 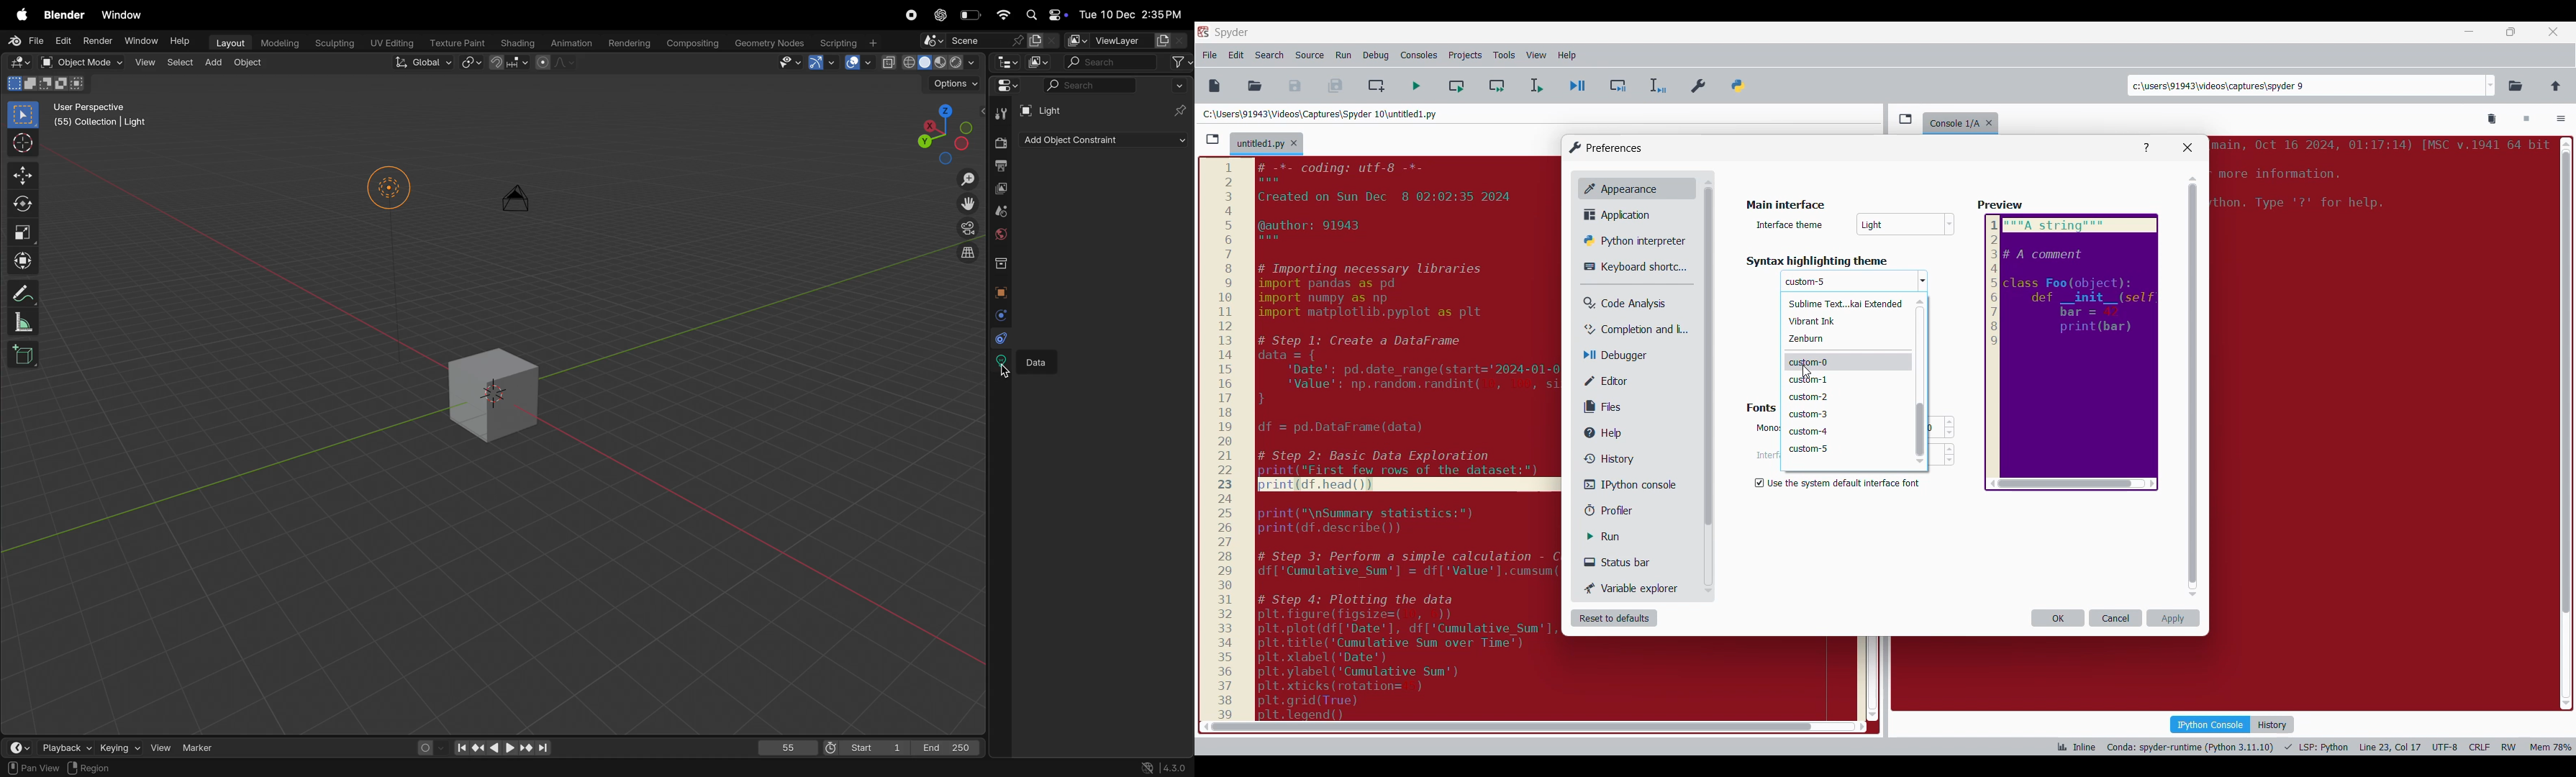 I want to click on Completion and linting, so click(x=1627, y=330).